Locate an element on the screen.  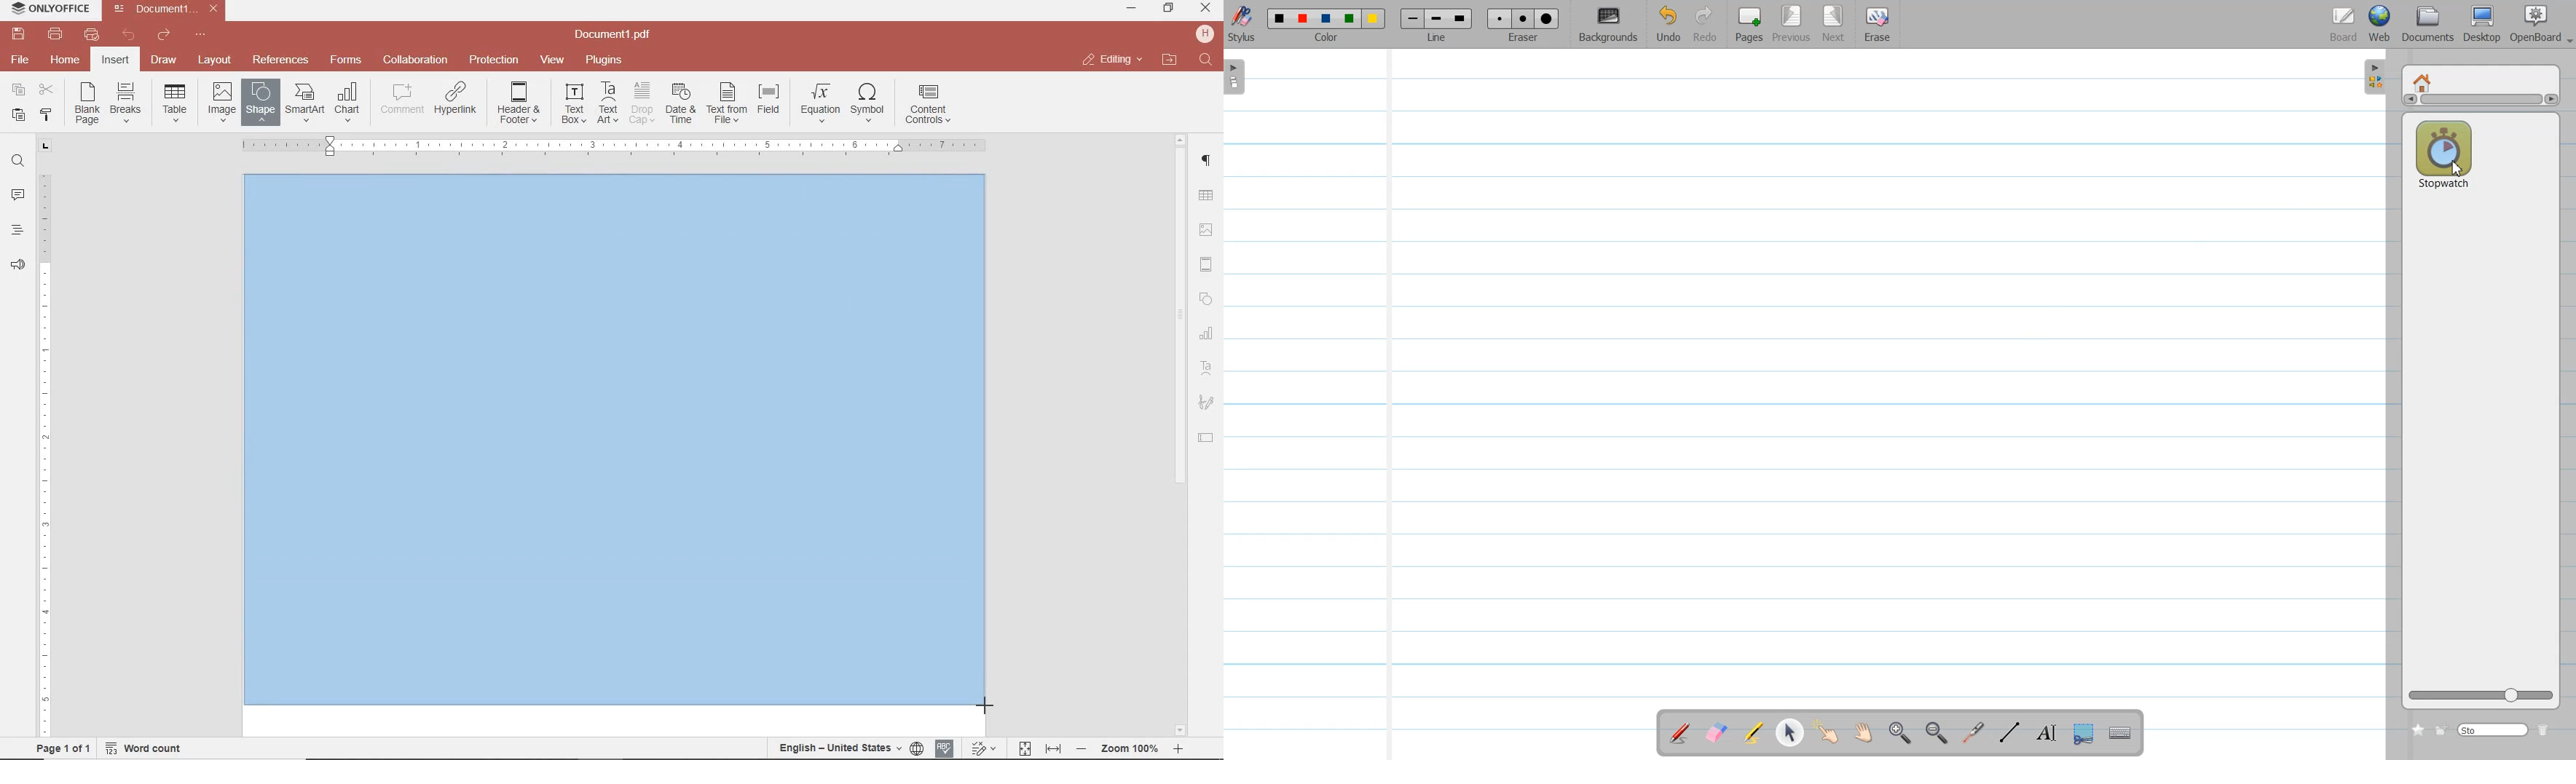
draw is located at coordinates (165, 59).